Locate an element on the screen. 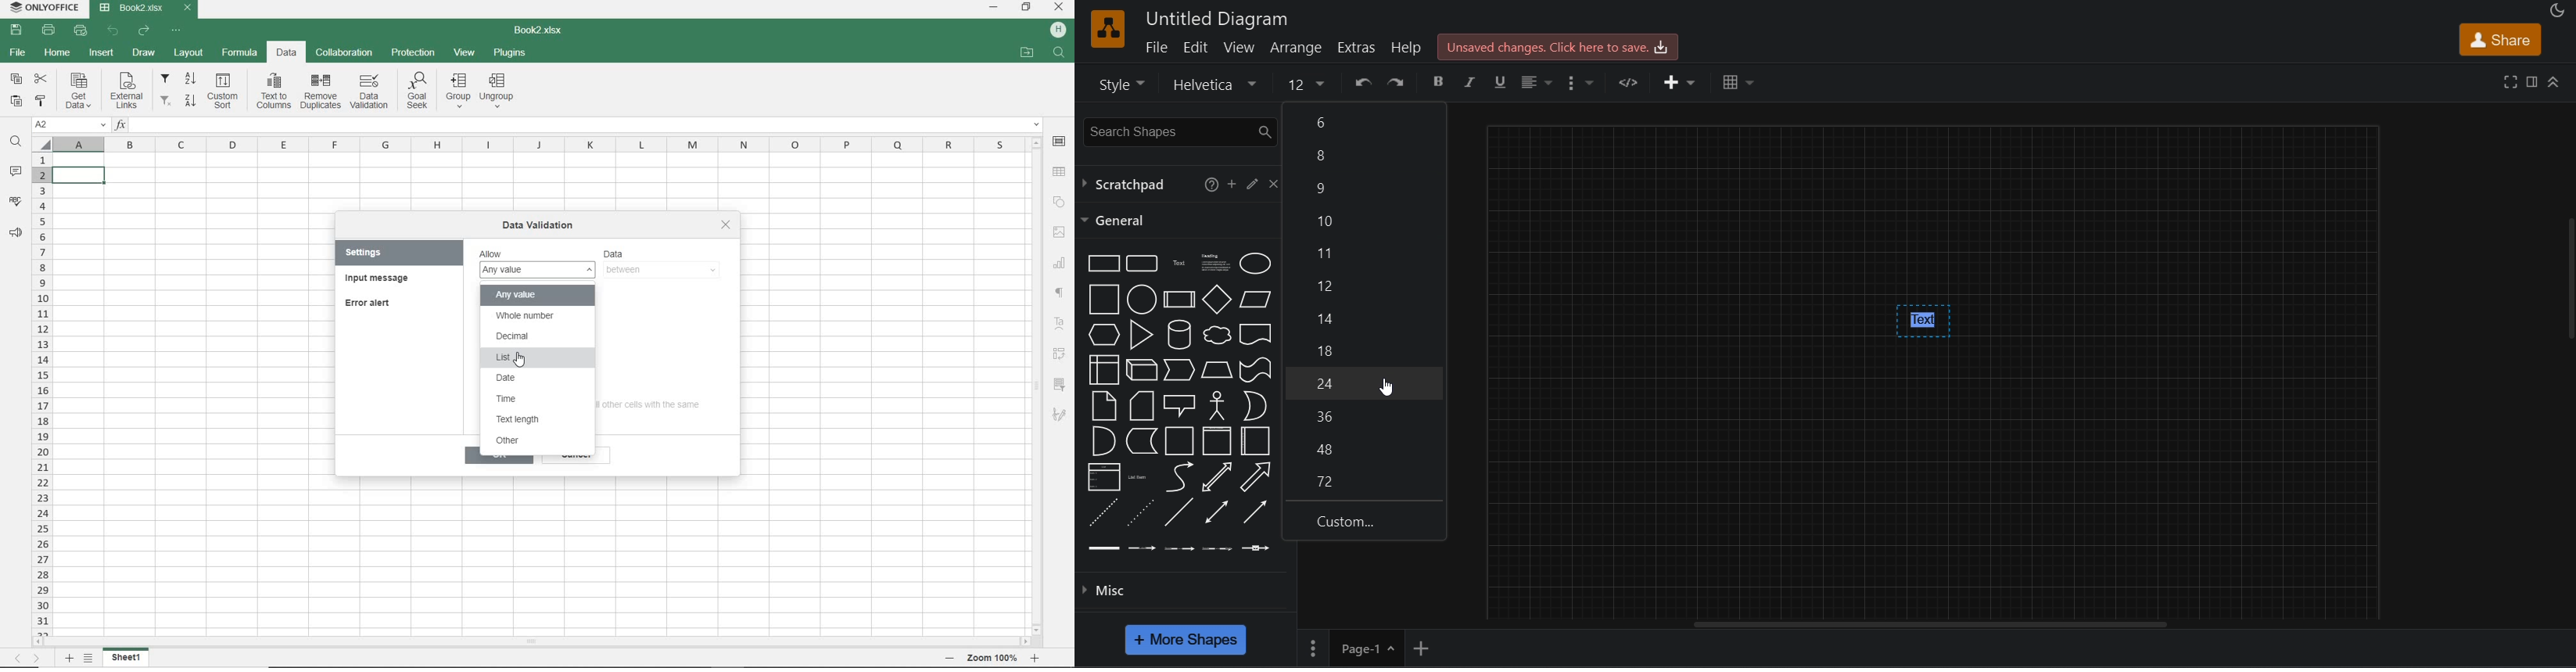  goal seek is located at coordinates (418, 89).